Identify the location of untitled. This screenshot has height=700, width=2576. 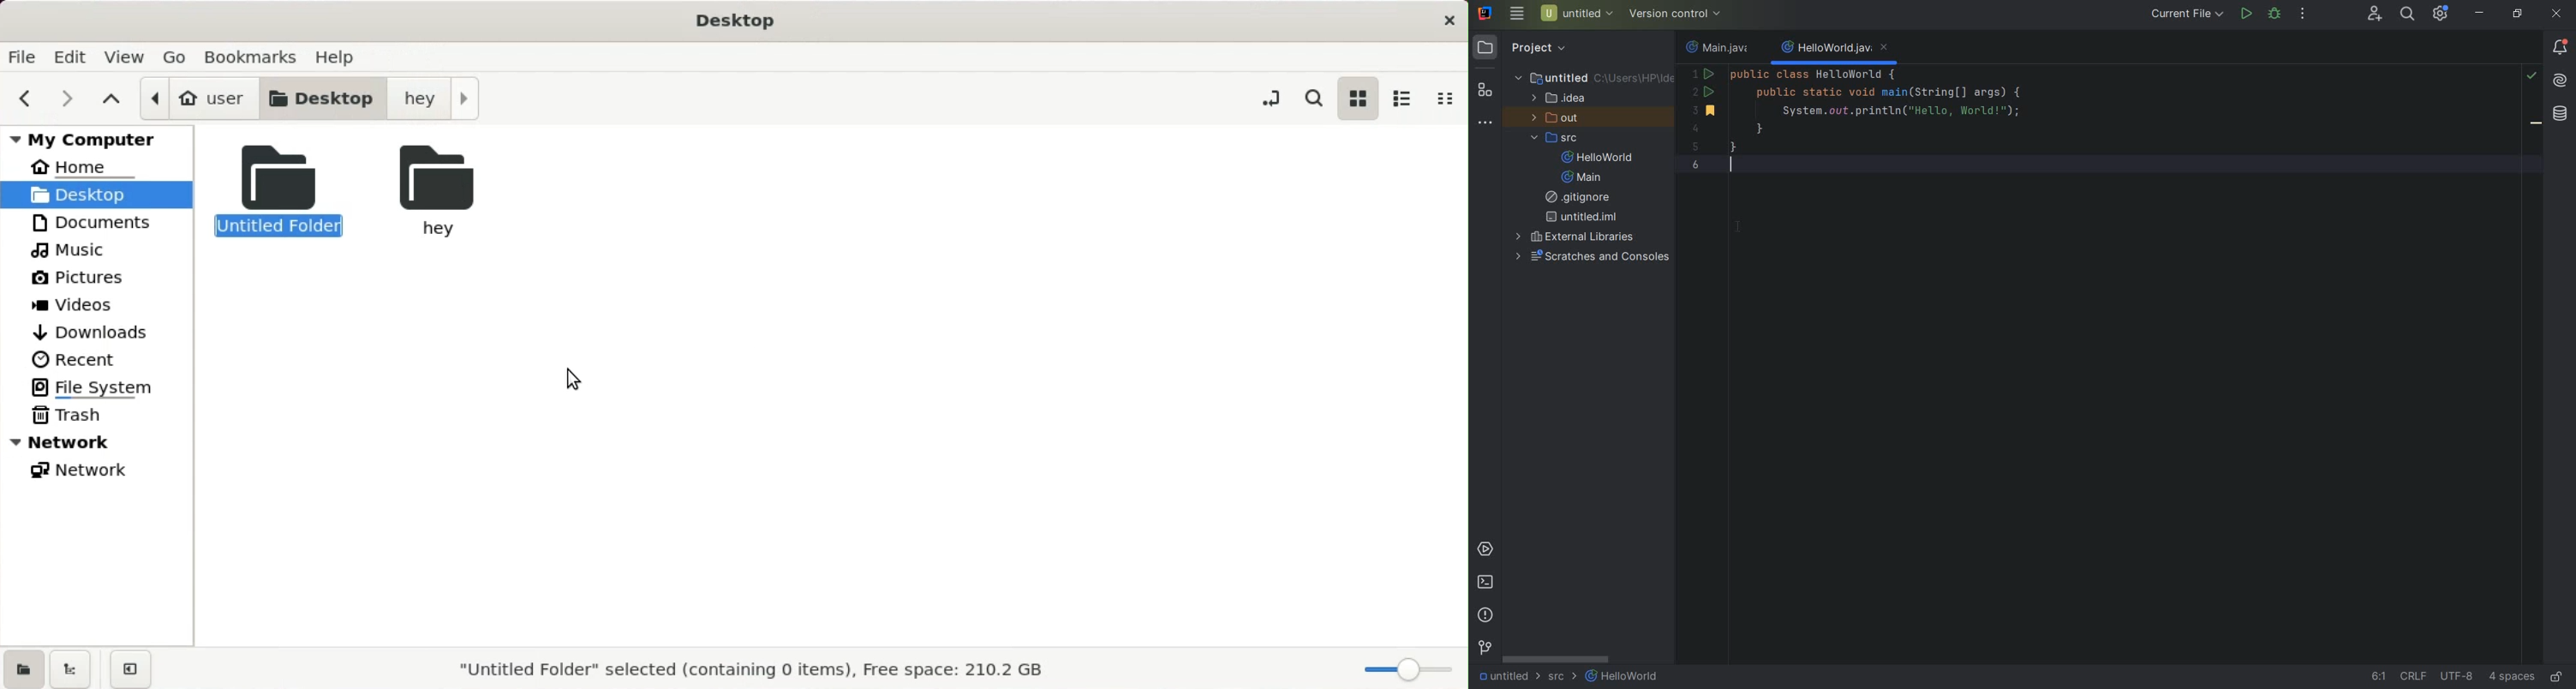
(1582, 216).